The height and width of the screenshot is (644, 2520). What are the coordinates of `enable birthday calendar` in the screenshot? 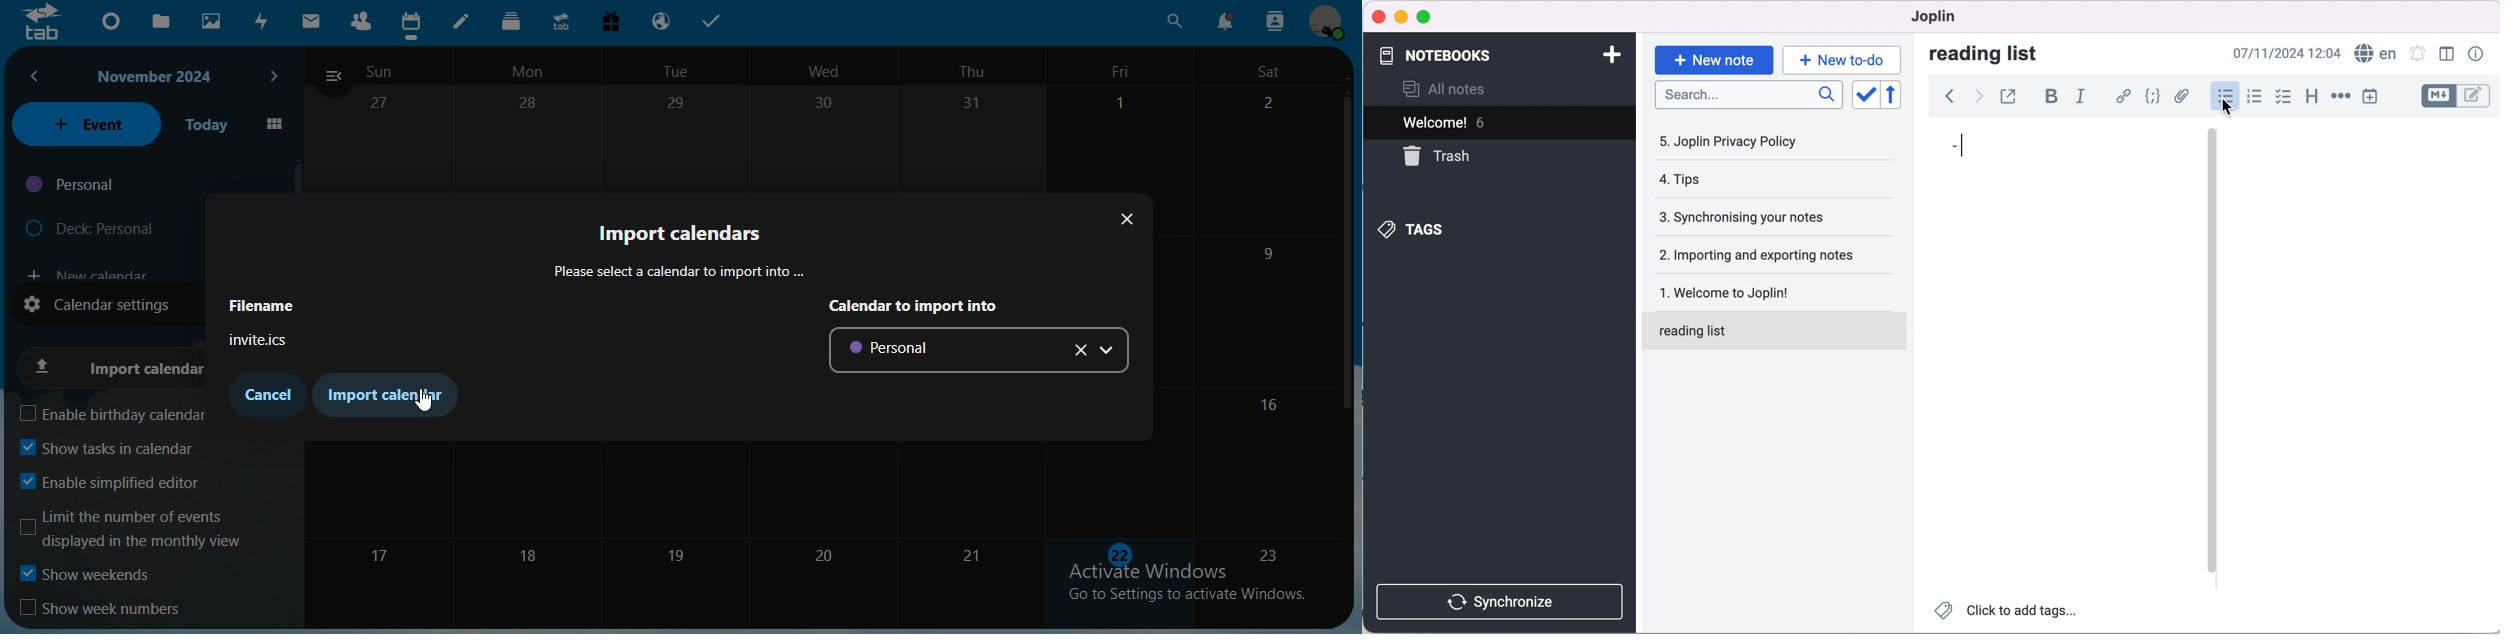 It's located at (119, 414).